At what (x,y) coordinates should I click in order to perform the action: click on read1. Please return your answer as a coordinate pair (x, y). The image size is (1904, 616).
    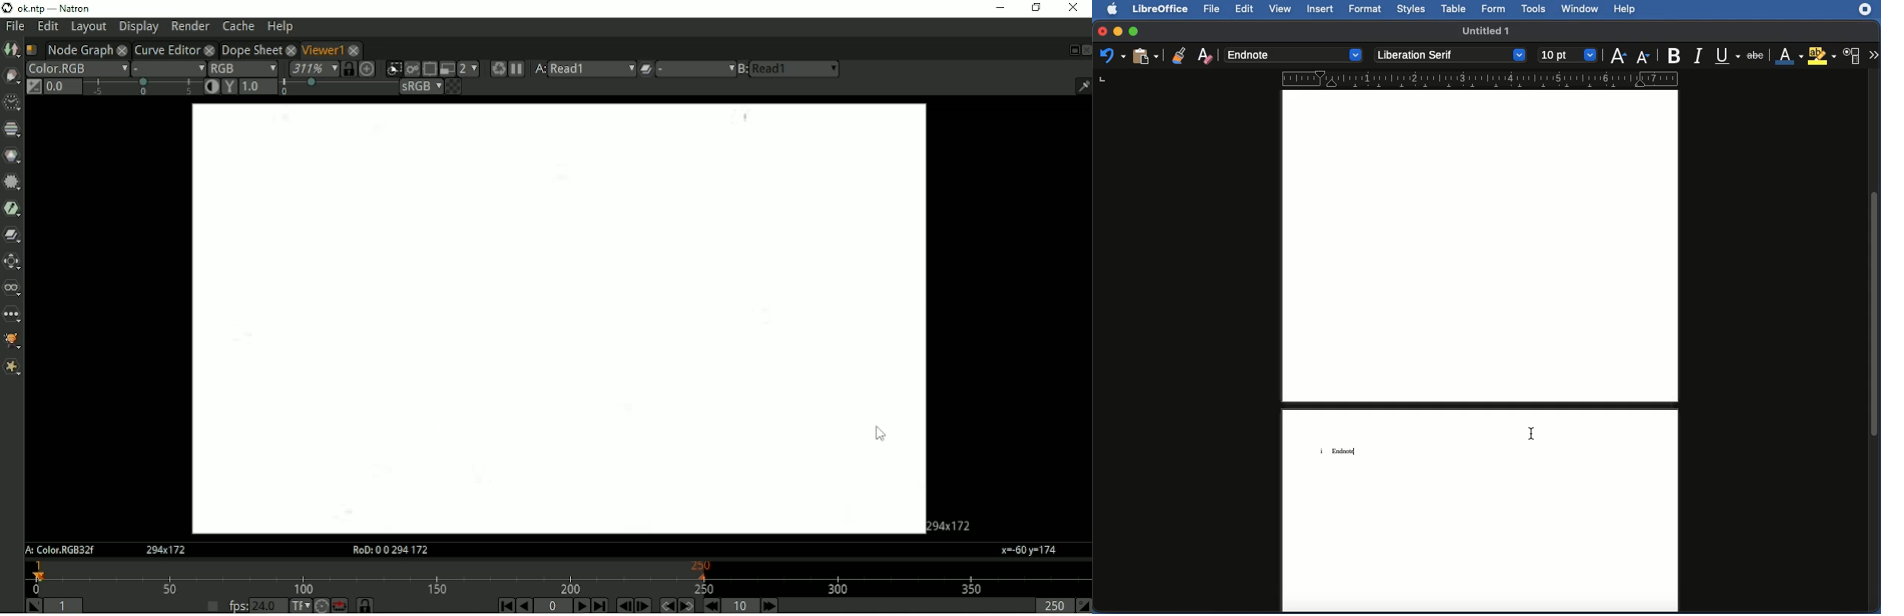
    Looking at the image, I should click on (796, 68).